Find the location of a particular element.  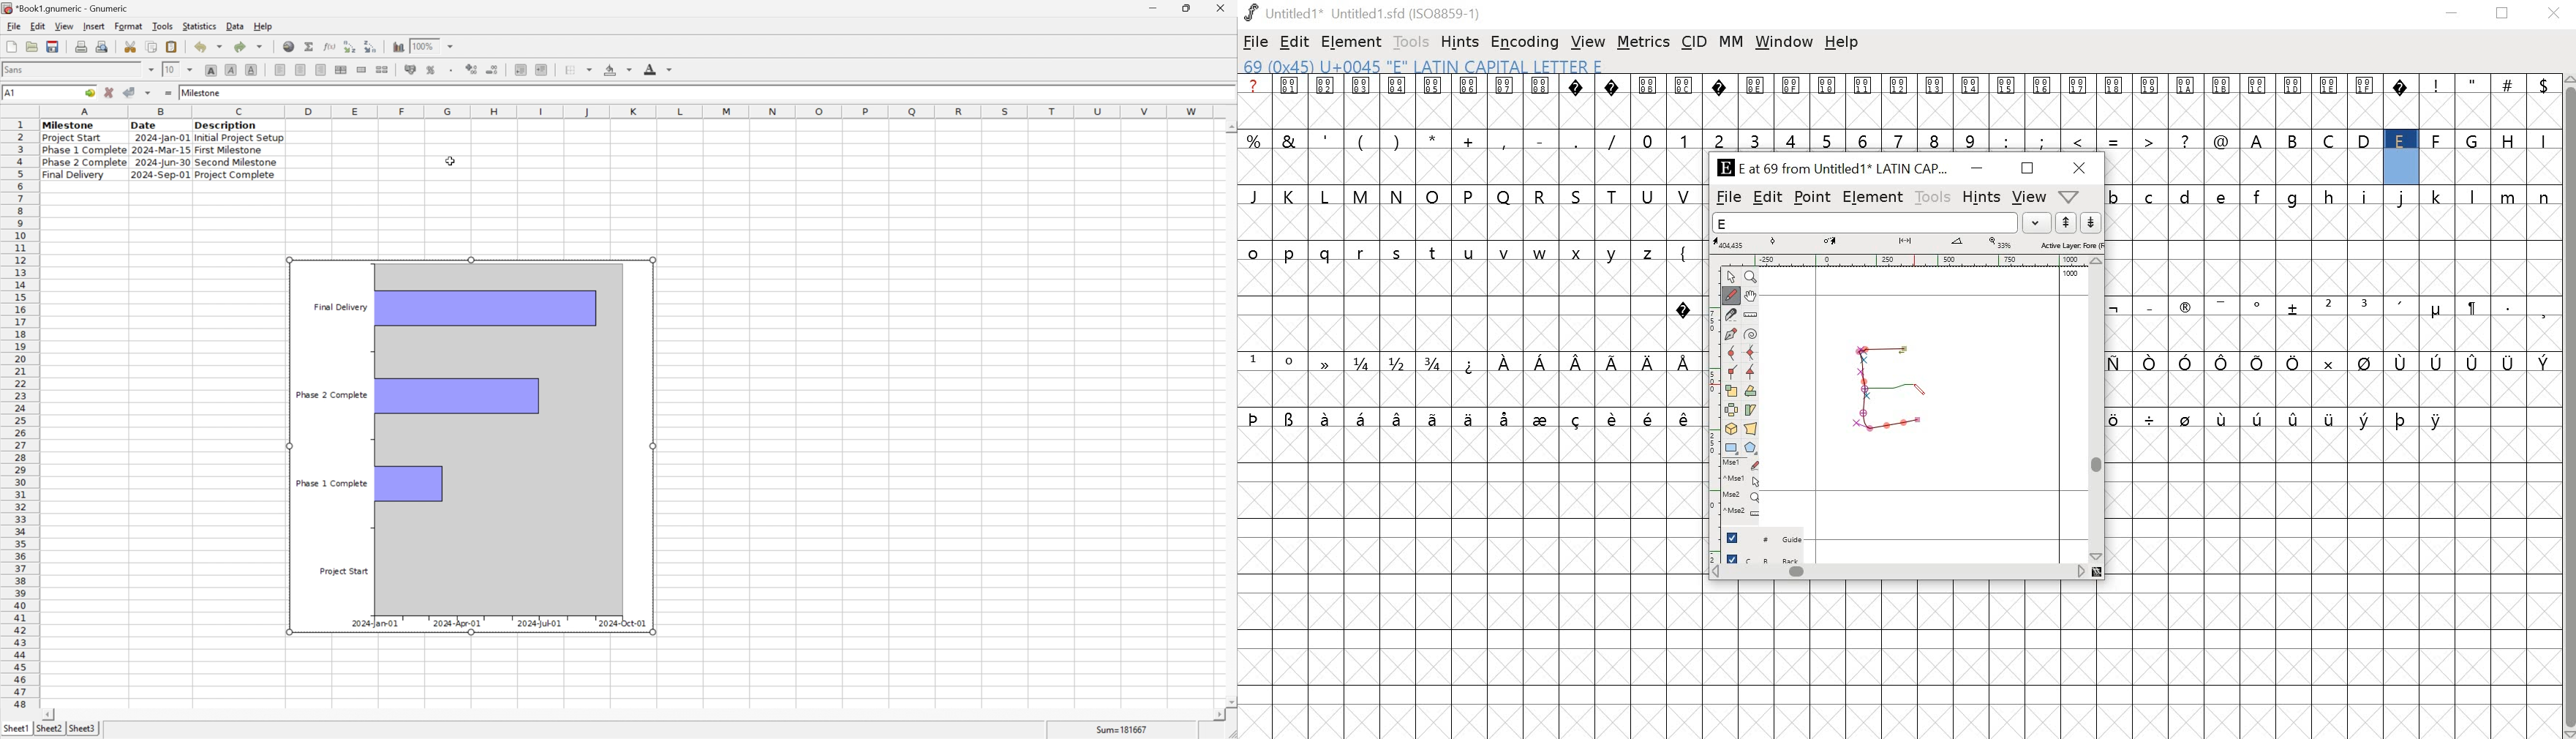

Table is located at coordinates (161, 149).